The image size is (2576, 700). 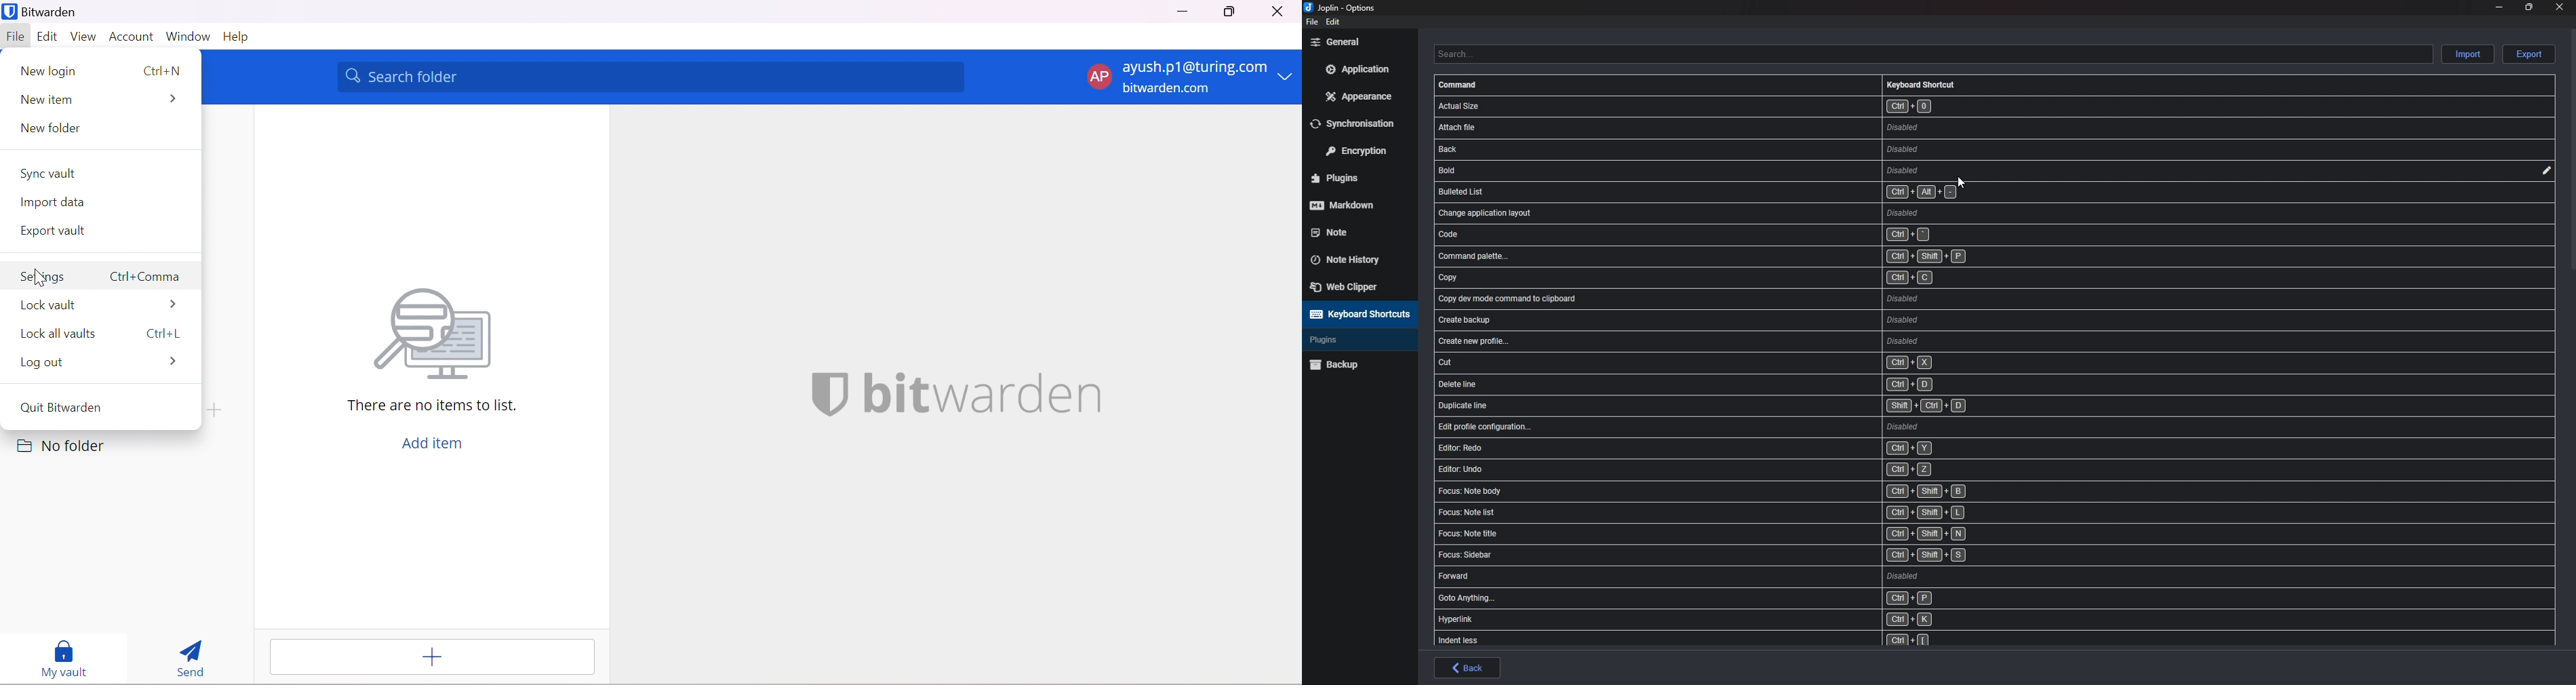 What do you see at coordinates (1311, 22) in the screenshot?
I see `file` at bounding box center [1311, 22].